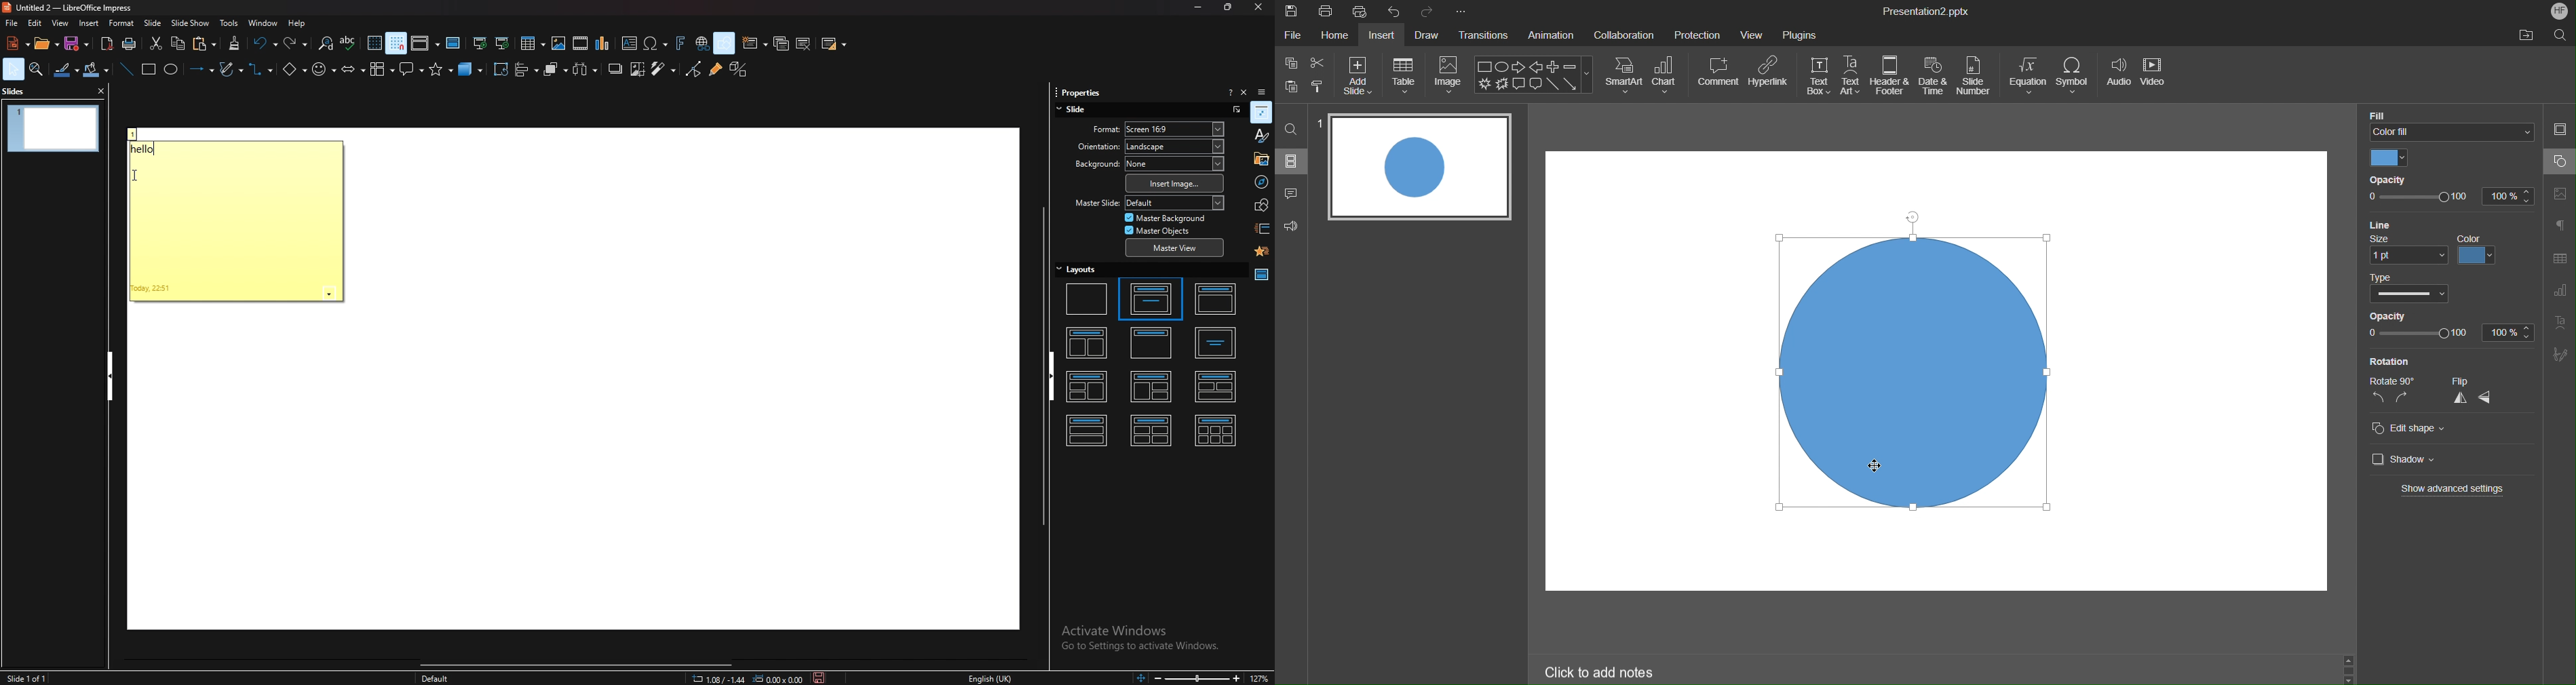 This screenshot has width=2576, height=700. I want to click on delete slide, so click(805, 43).